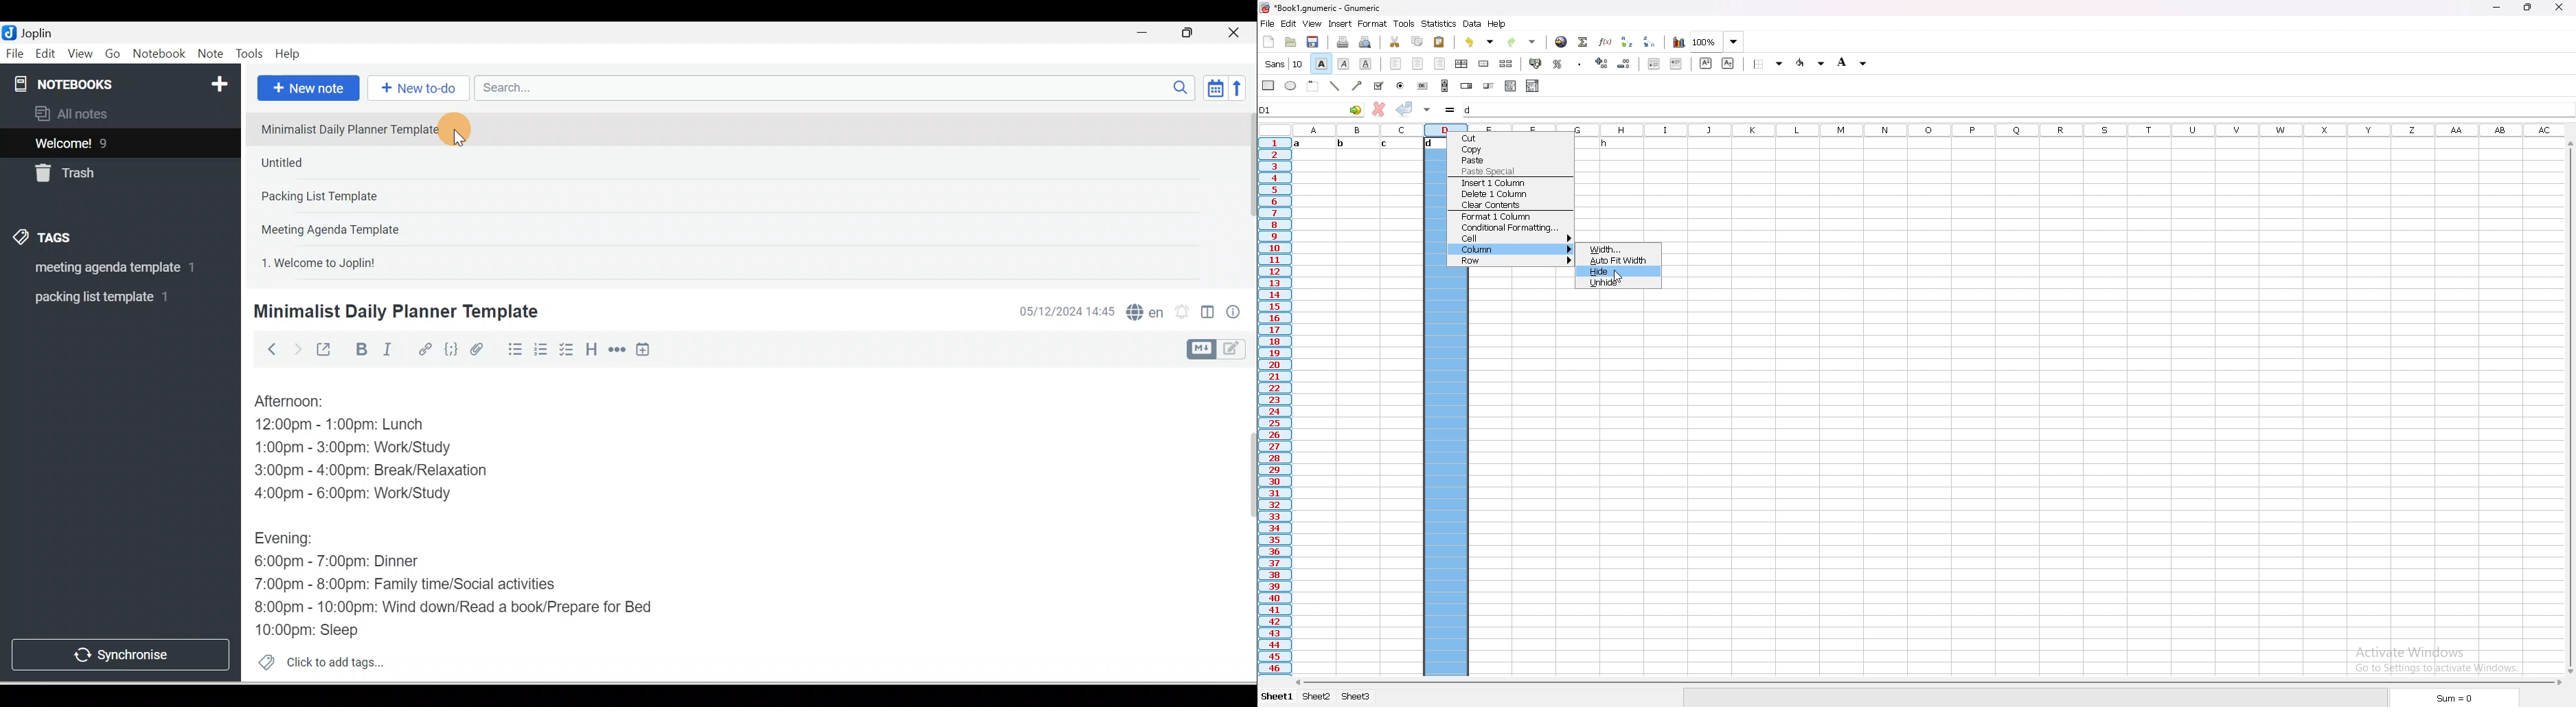 The height and width of the screenshot is (728, 2576). Describe the element at coordinates (1379, 86) in the screenshot. I see `tick box` at that location.